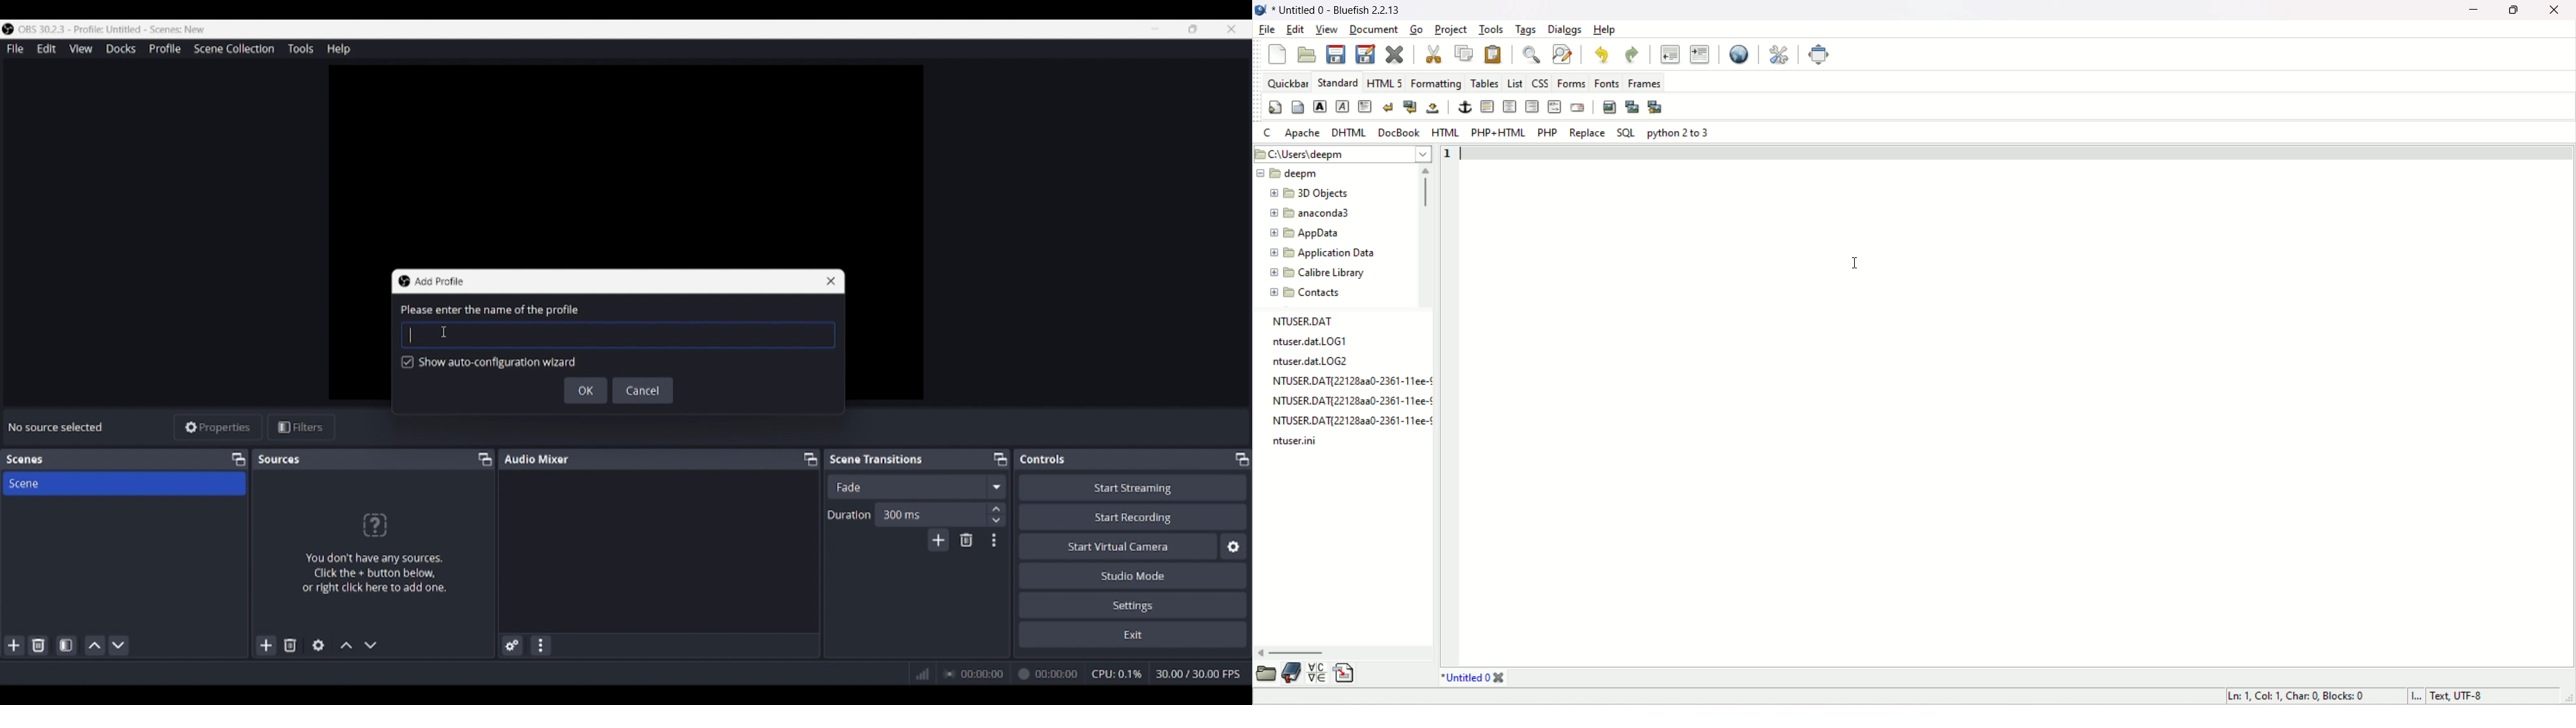  What do you see at coordinates (537, 458) in the screenshot?
I see `Panel title` at bounding box center [537, 458].